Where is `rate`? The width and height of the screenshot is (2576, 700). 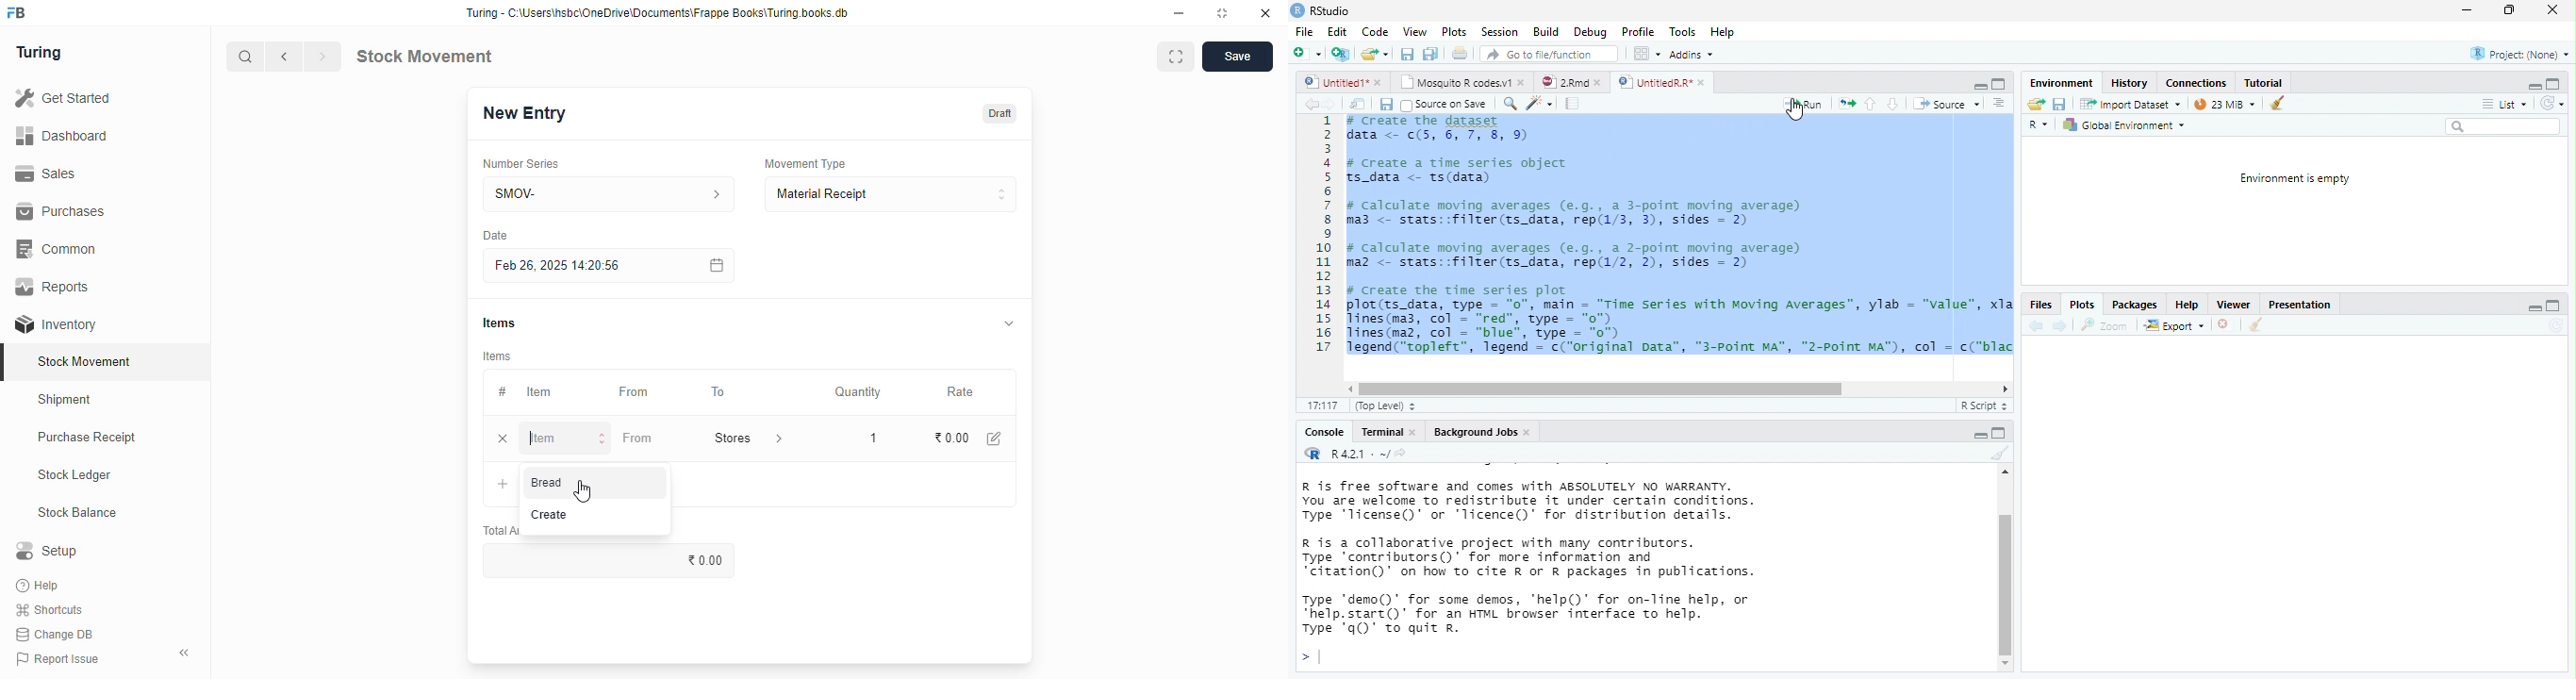
rate is located at coordinates (961, 392).